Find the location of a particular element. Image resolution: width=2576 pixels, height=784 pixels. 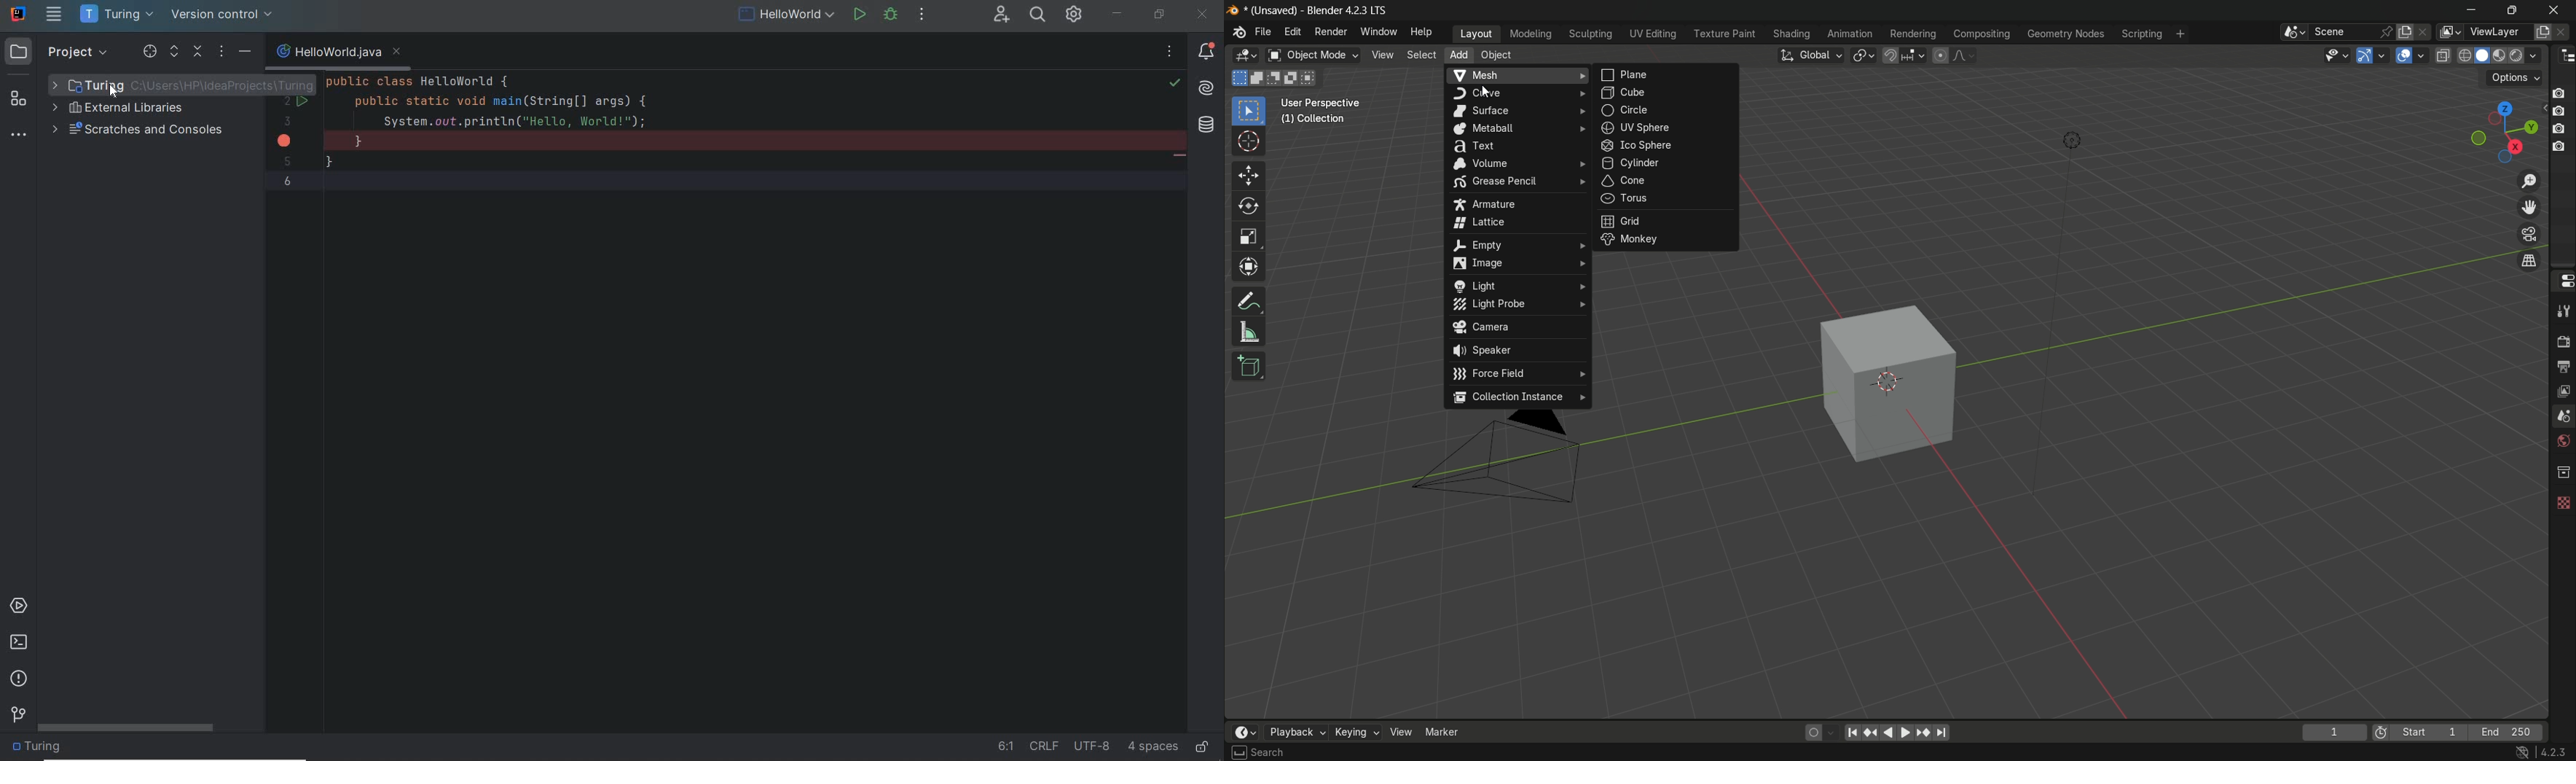

gizmos is located at coordinates (2381, 55).